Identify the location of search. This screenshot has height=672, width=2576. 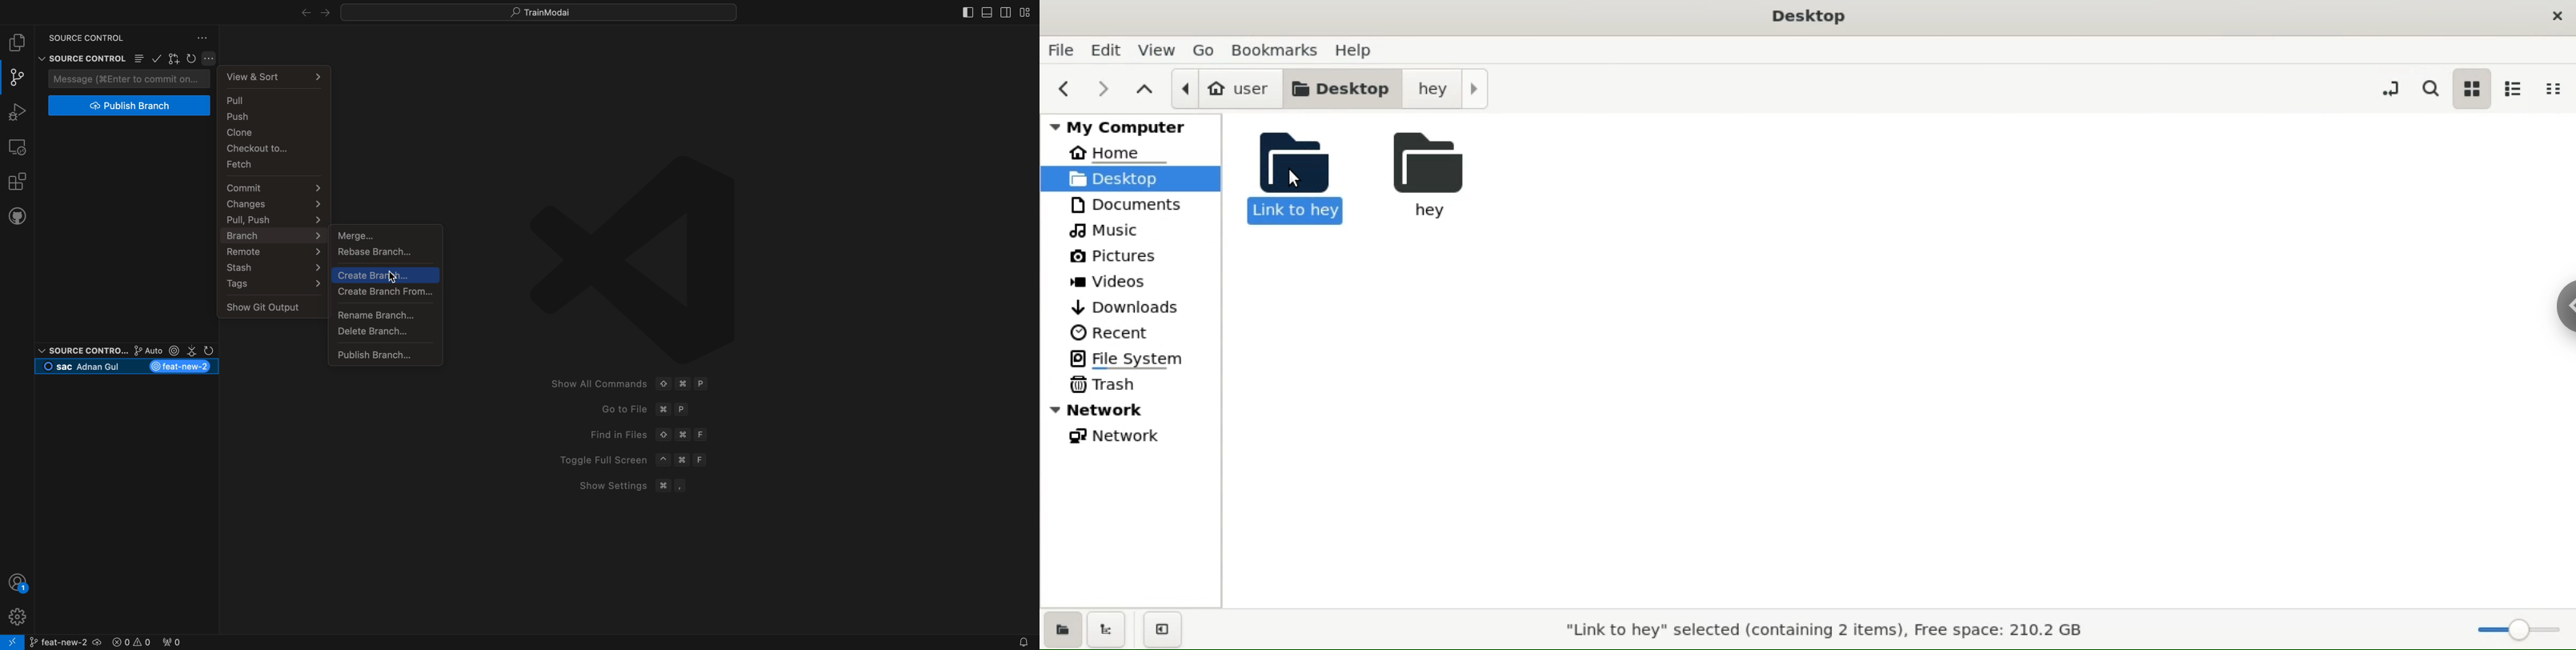
(2427, 87).